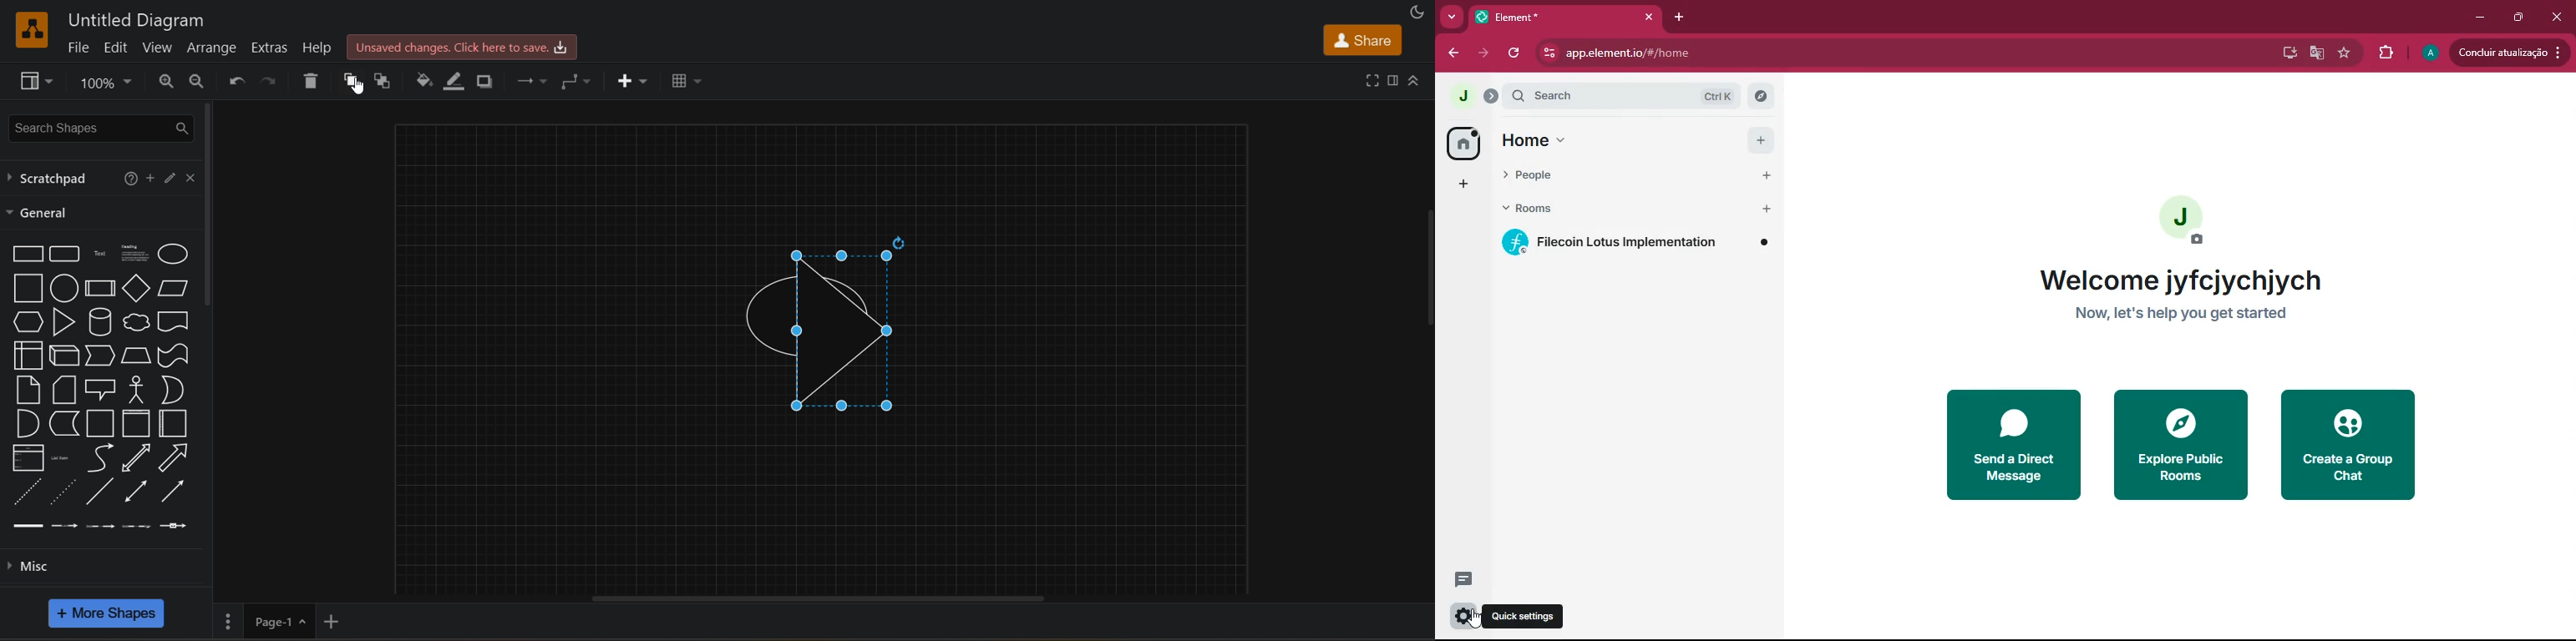  Describe the element at coordinates (39, 567) in the screenshot. I see `misc` at that location.